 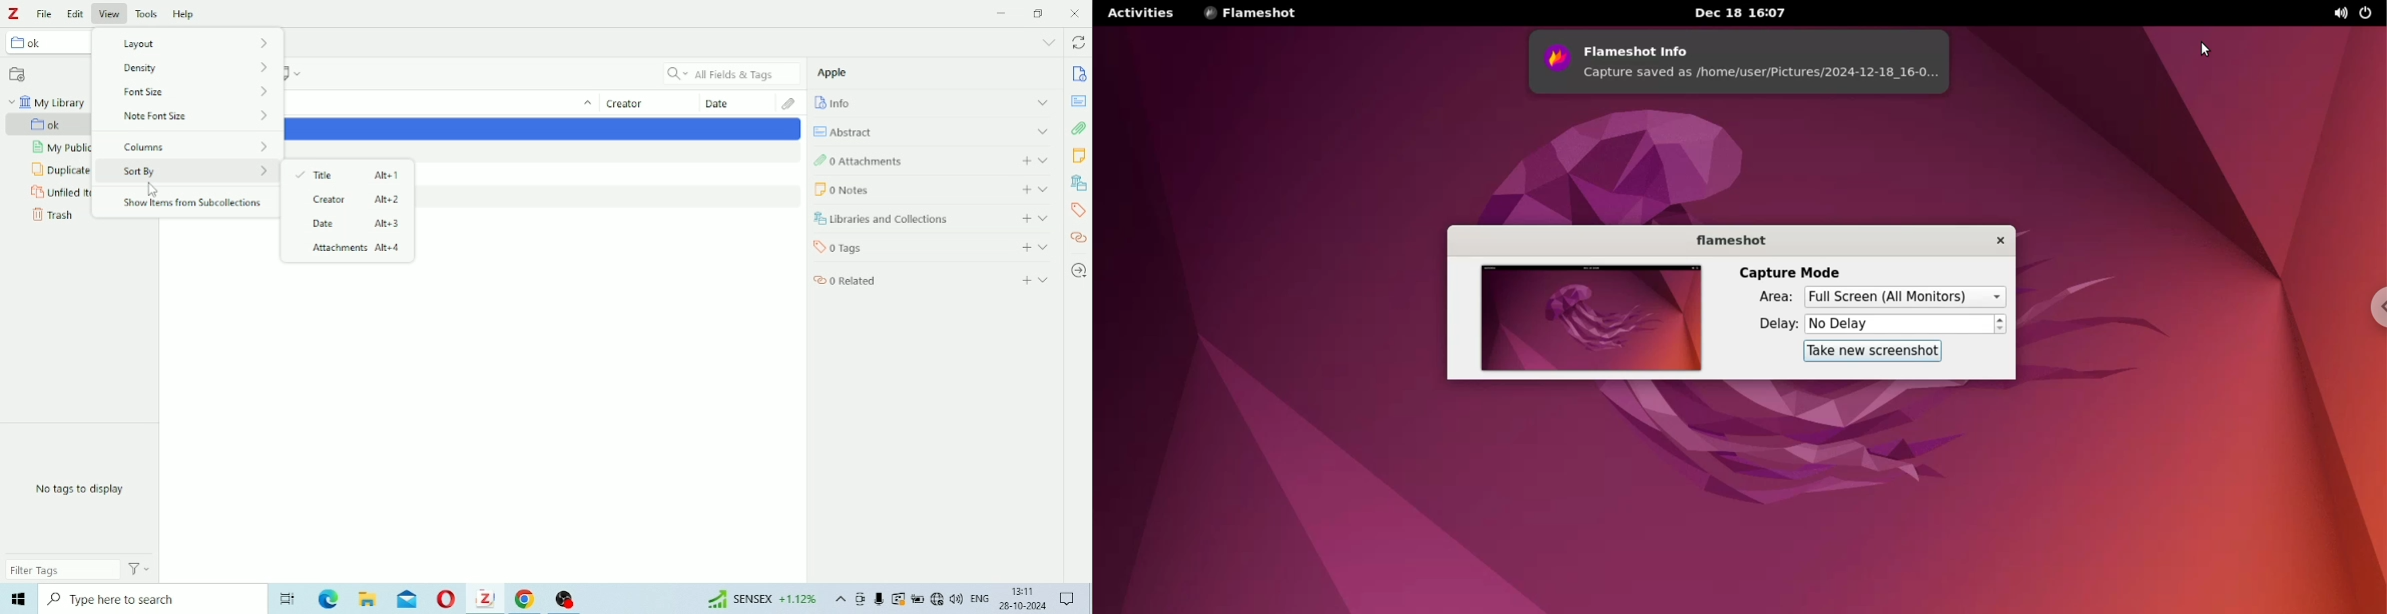 I want to click on Windows button, so click(x=18, y=602).